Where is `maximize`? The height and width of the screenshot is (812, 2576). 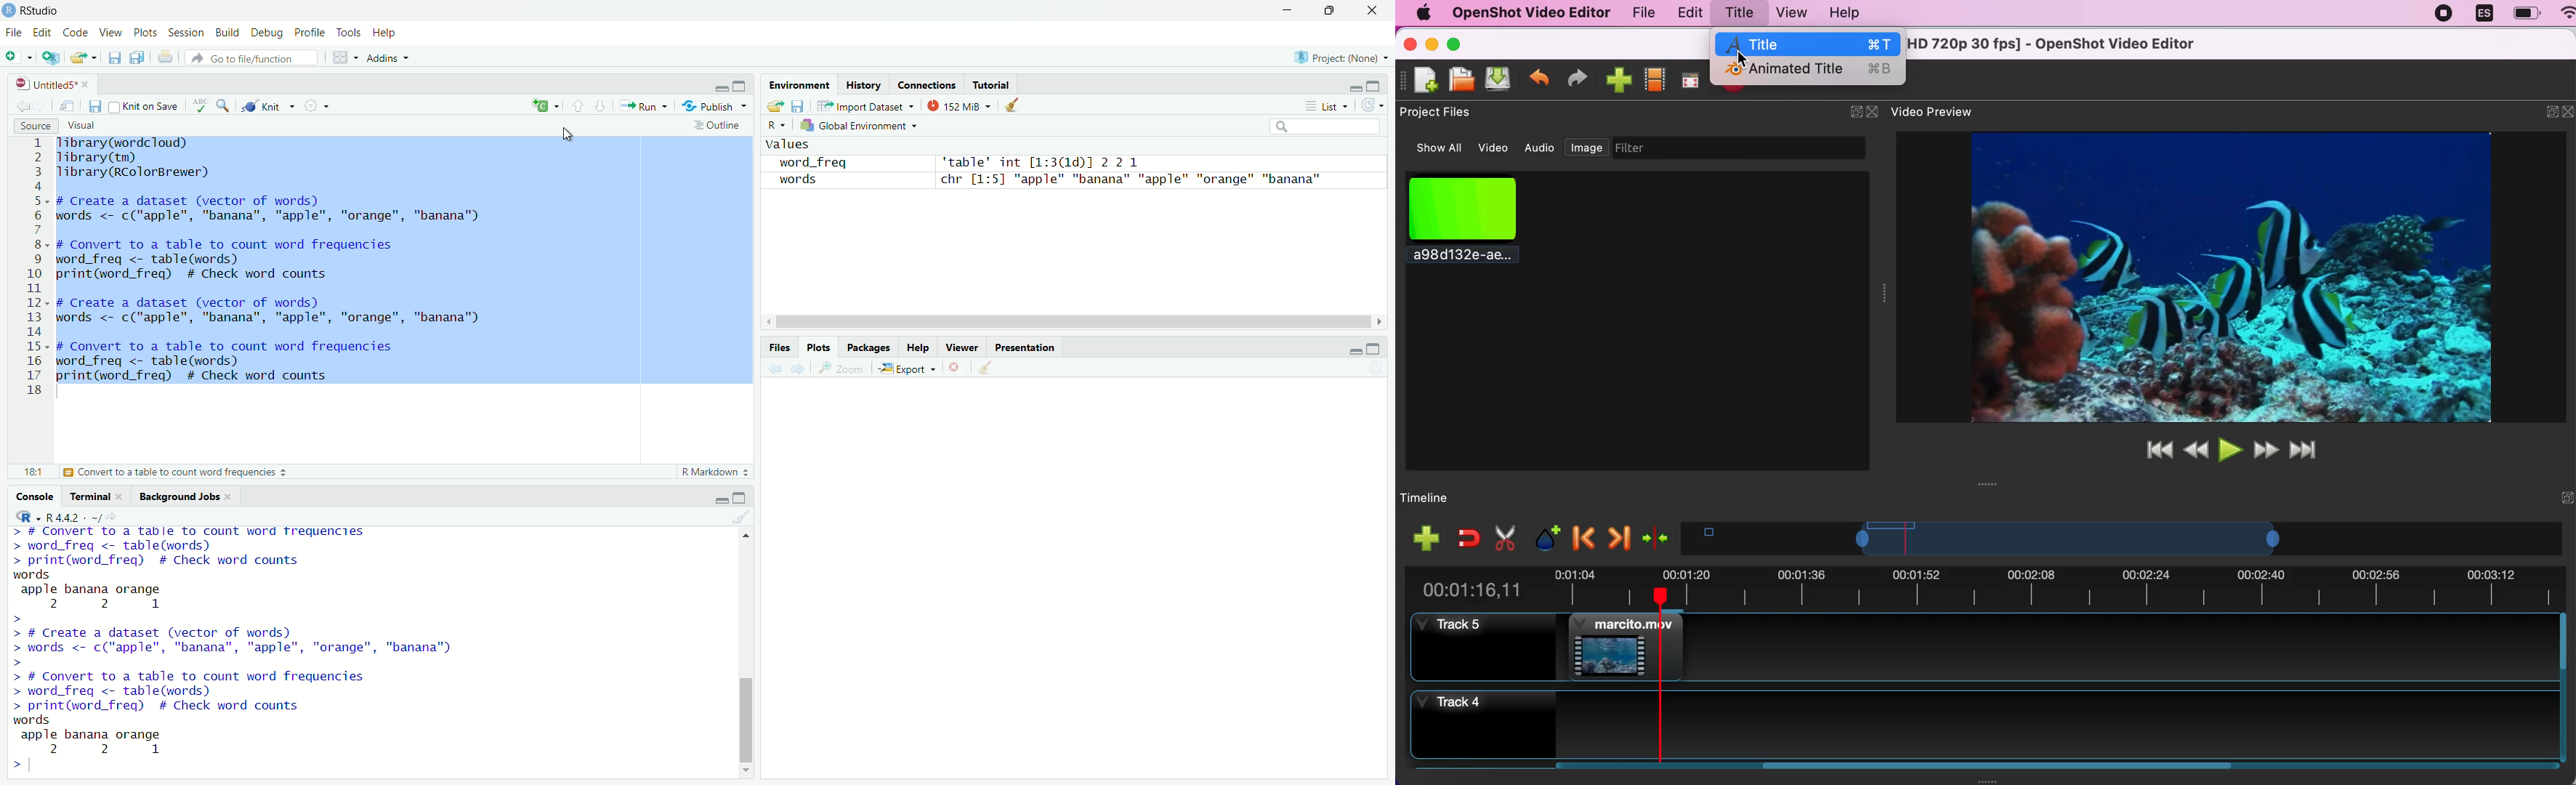 maximize is located at coordinates (1376, 87).